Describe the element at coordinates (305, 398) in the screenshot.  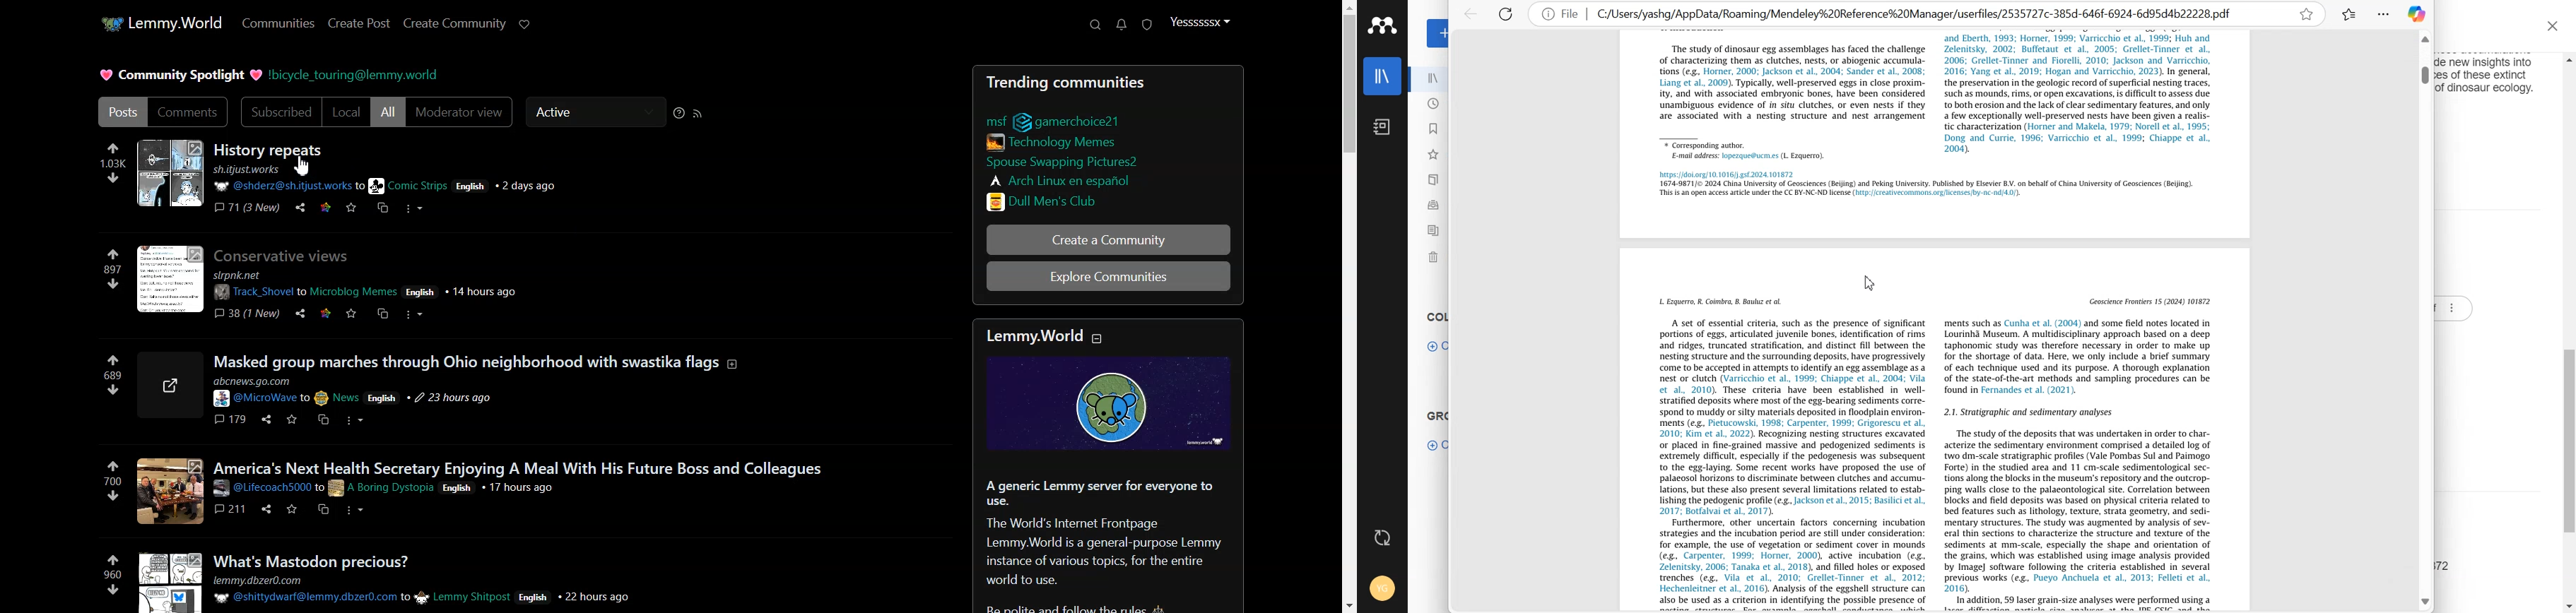
I see `@MicroWave to News English` at that location.